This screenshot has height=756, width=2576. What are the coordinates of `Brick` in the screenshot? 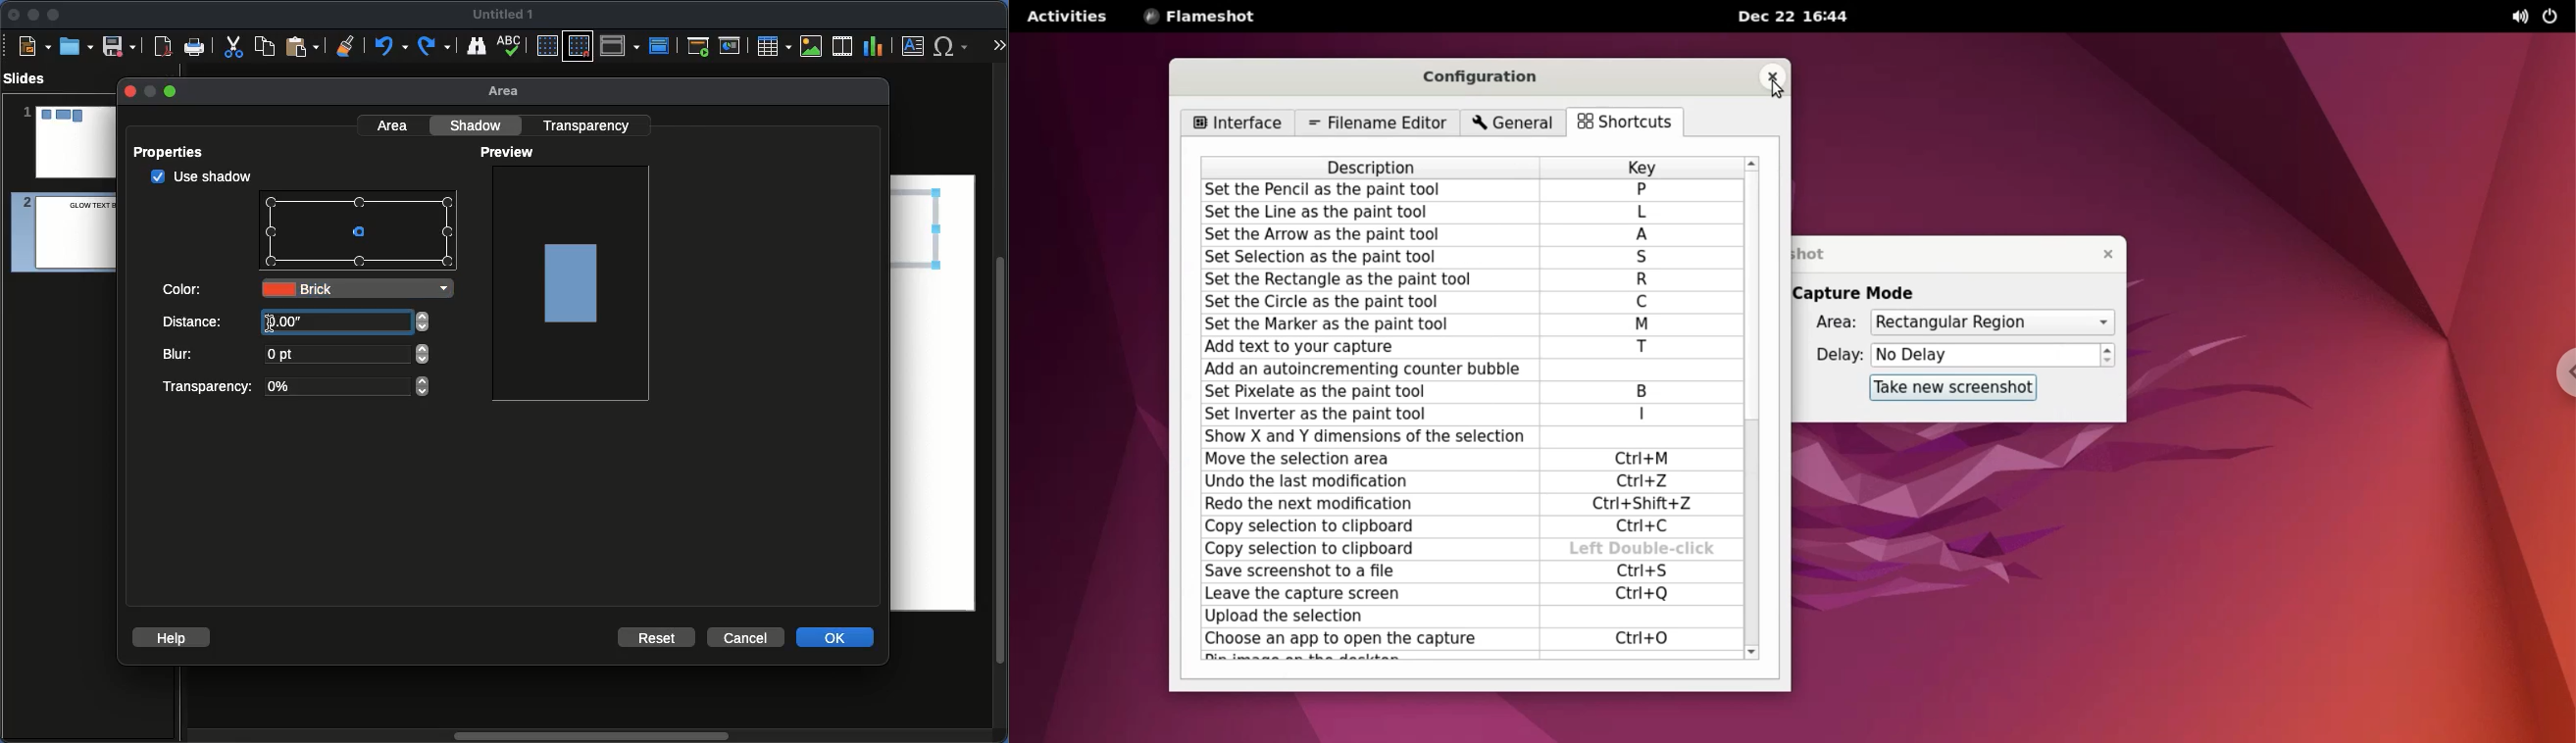 It's located at (357, 288).